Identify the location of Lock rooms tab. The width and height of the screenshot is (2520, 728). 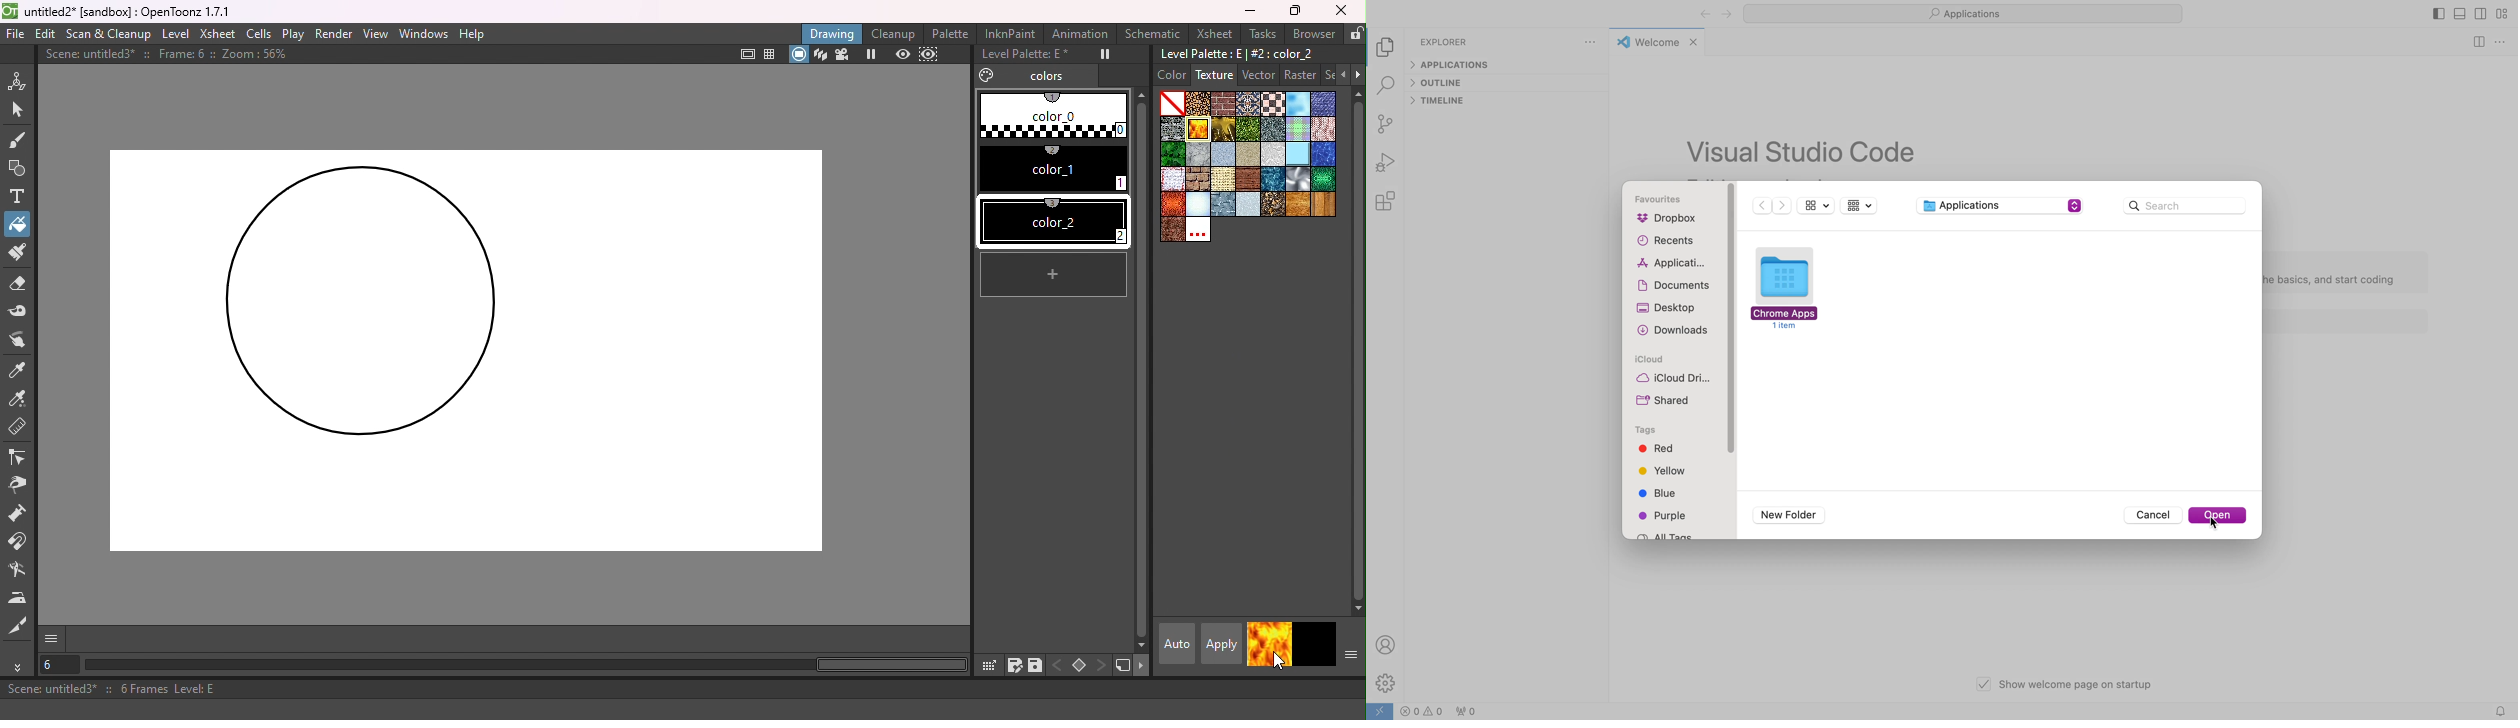
(1355, 33).